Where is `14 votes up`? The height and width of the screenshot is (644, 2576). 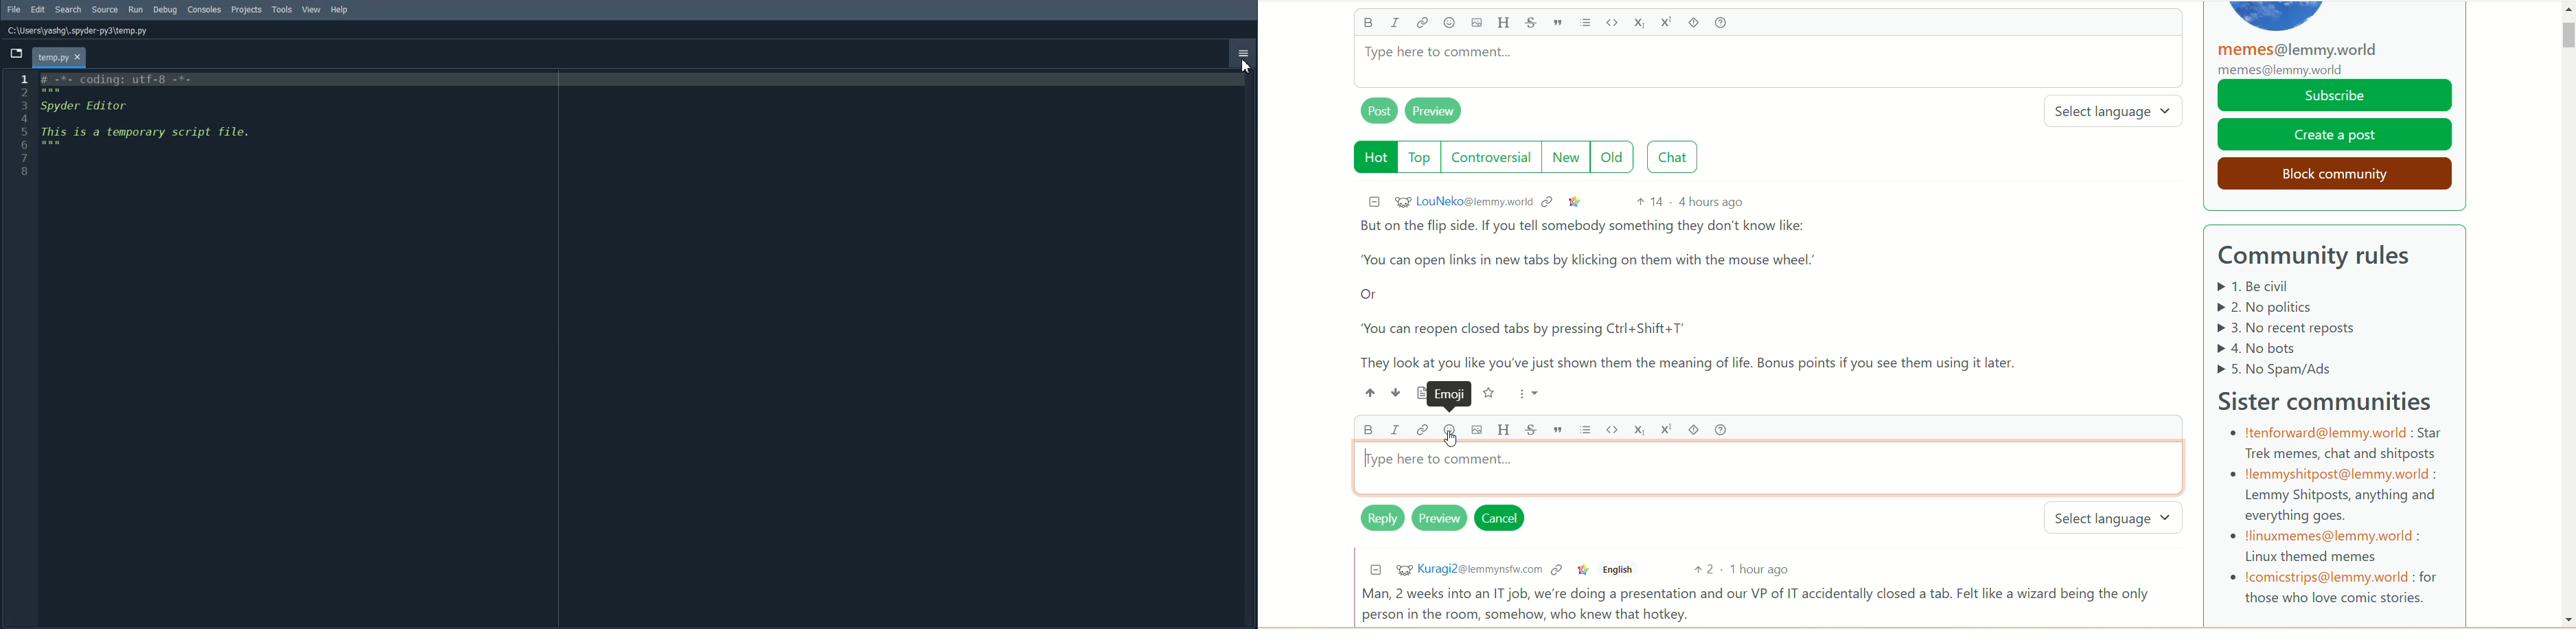 14 votes up is located at coordinates (1649, 202).